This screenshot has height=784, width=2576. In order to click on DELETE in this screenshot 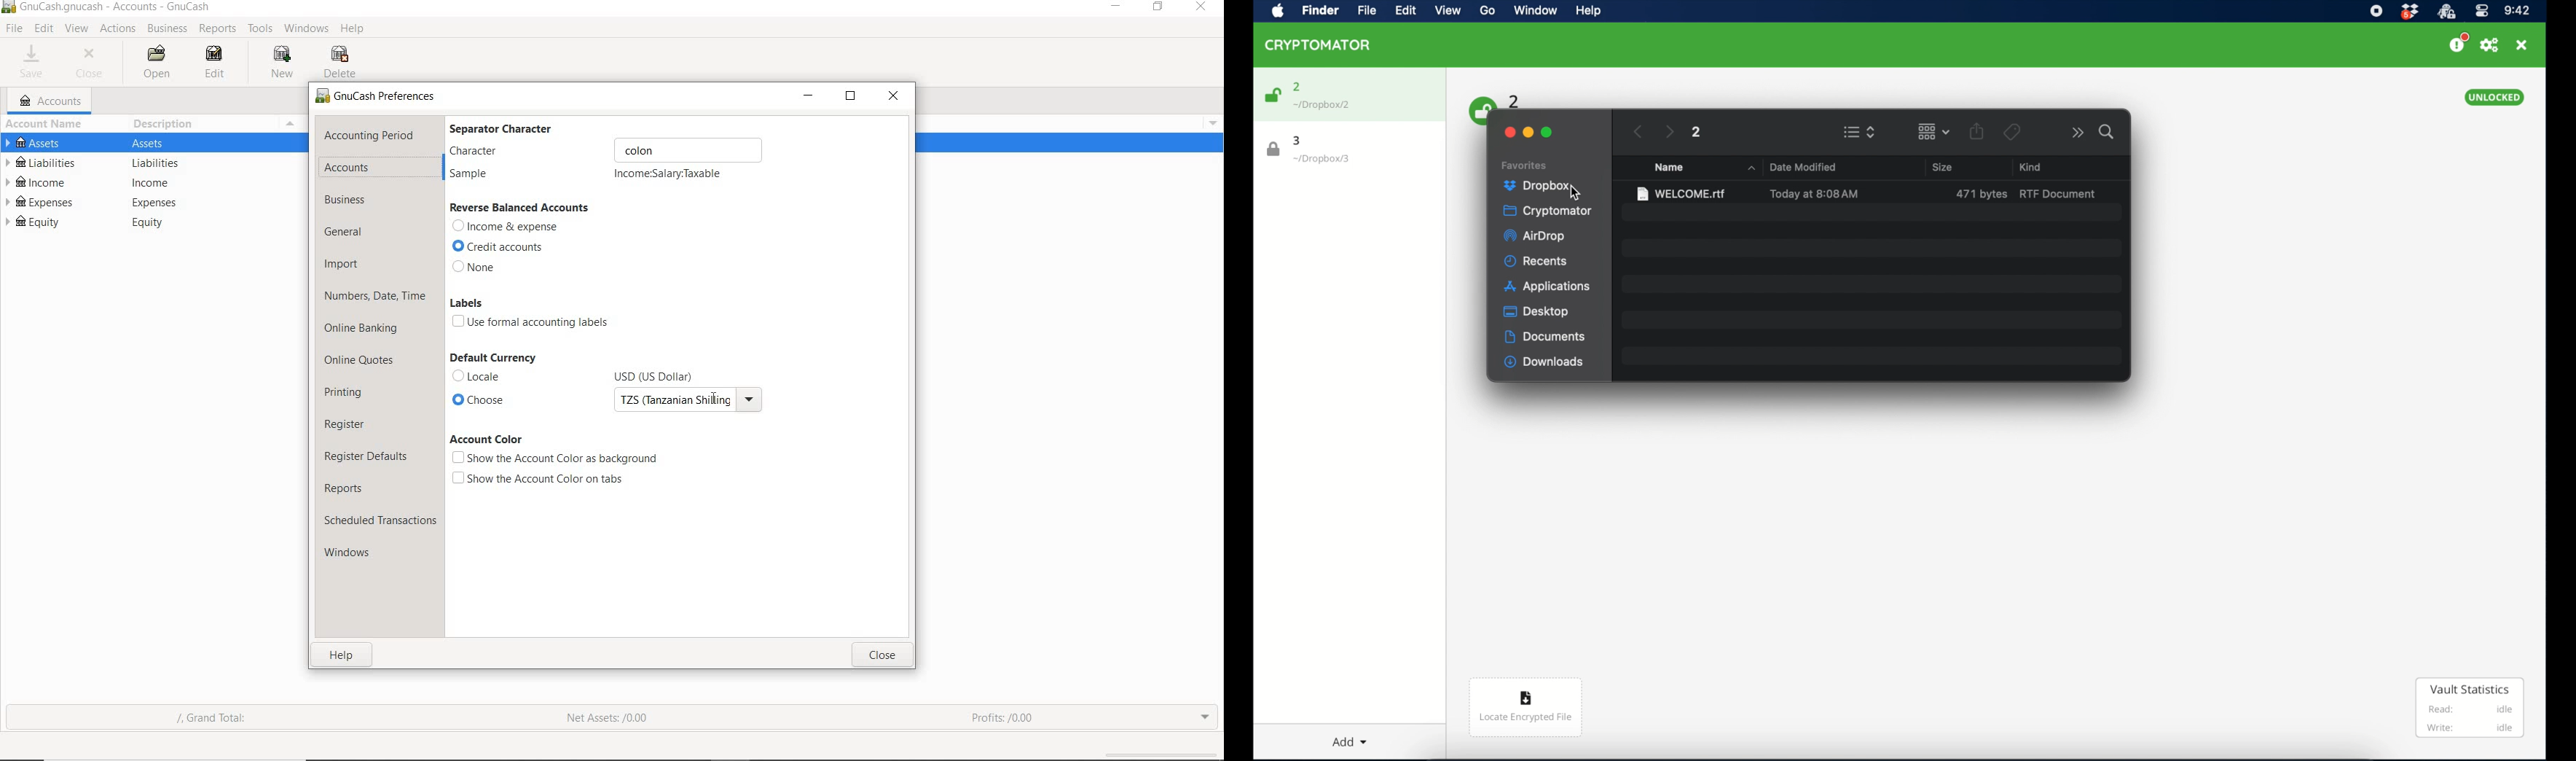, I will do `click(344, 62)`.